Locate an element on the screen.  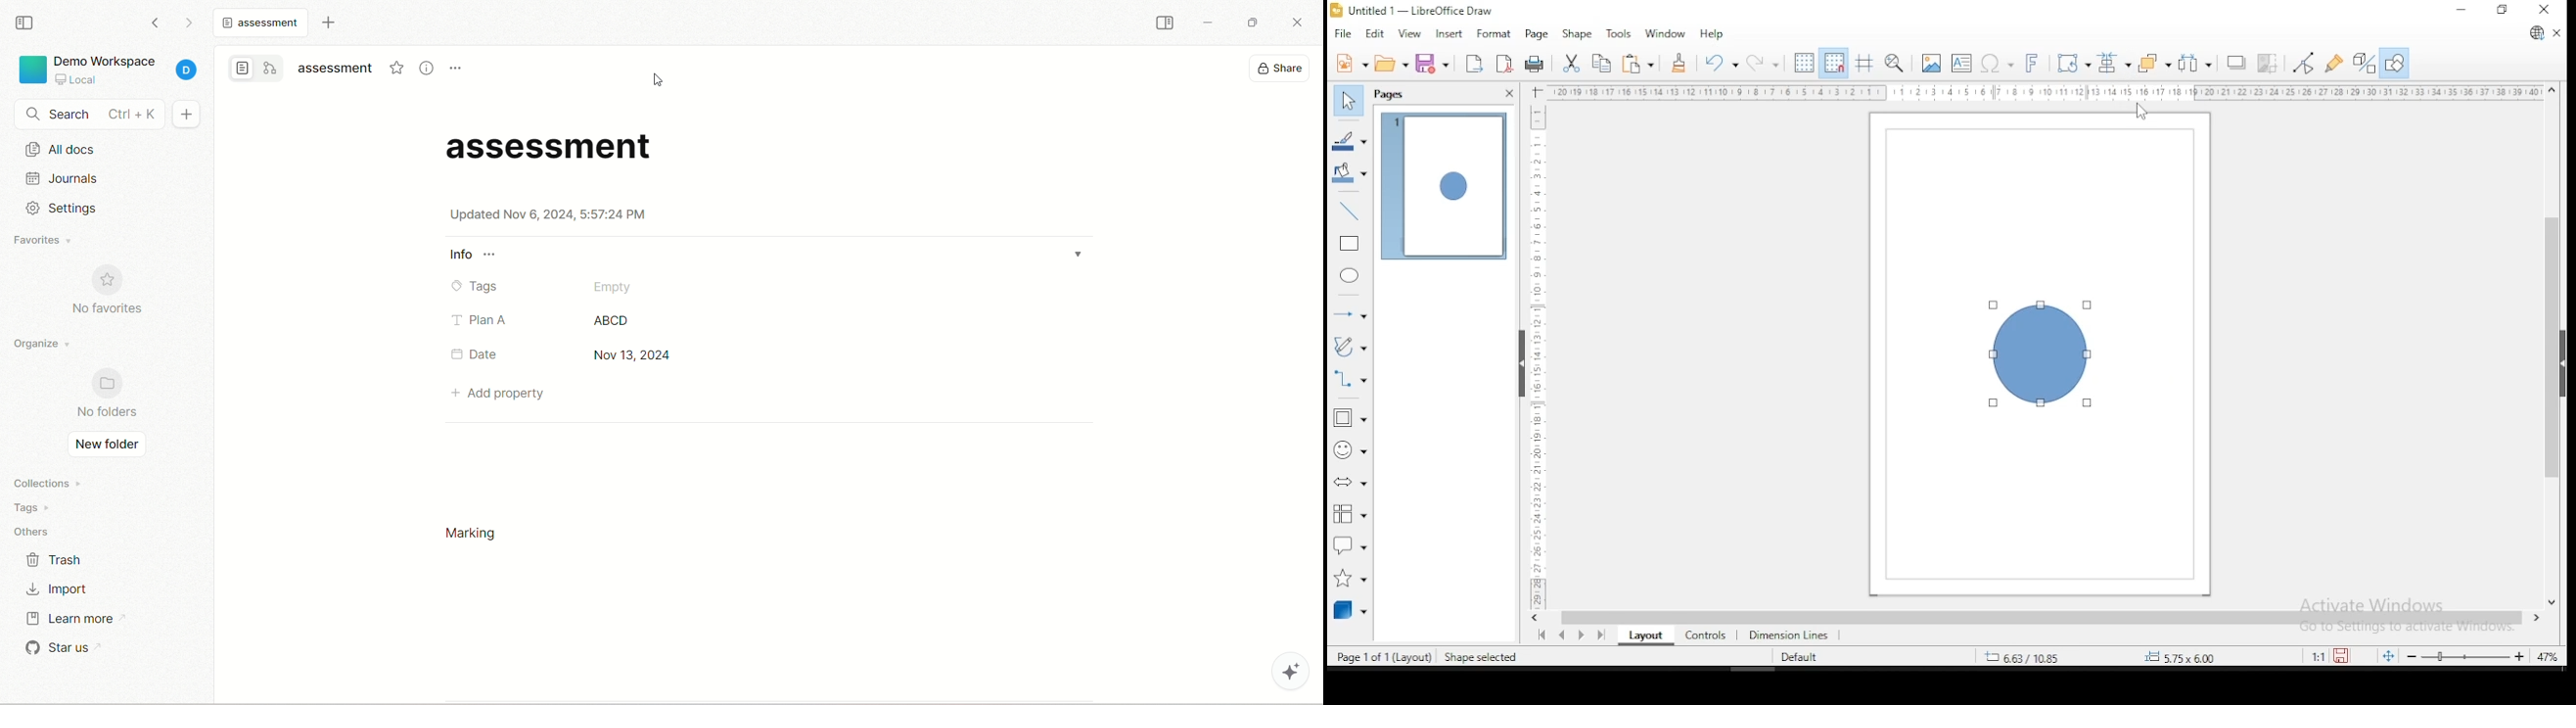
controls is located at coordinates (1703, 634).